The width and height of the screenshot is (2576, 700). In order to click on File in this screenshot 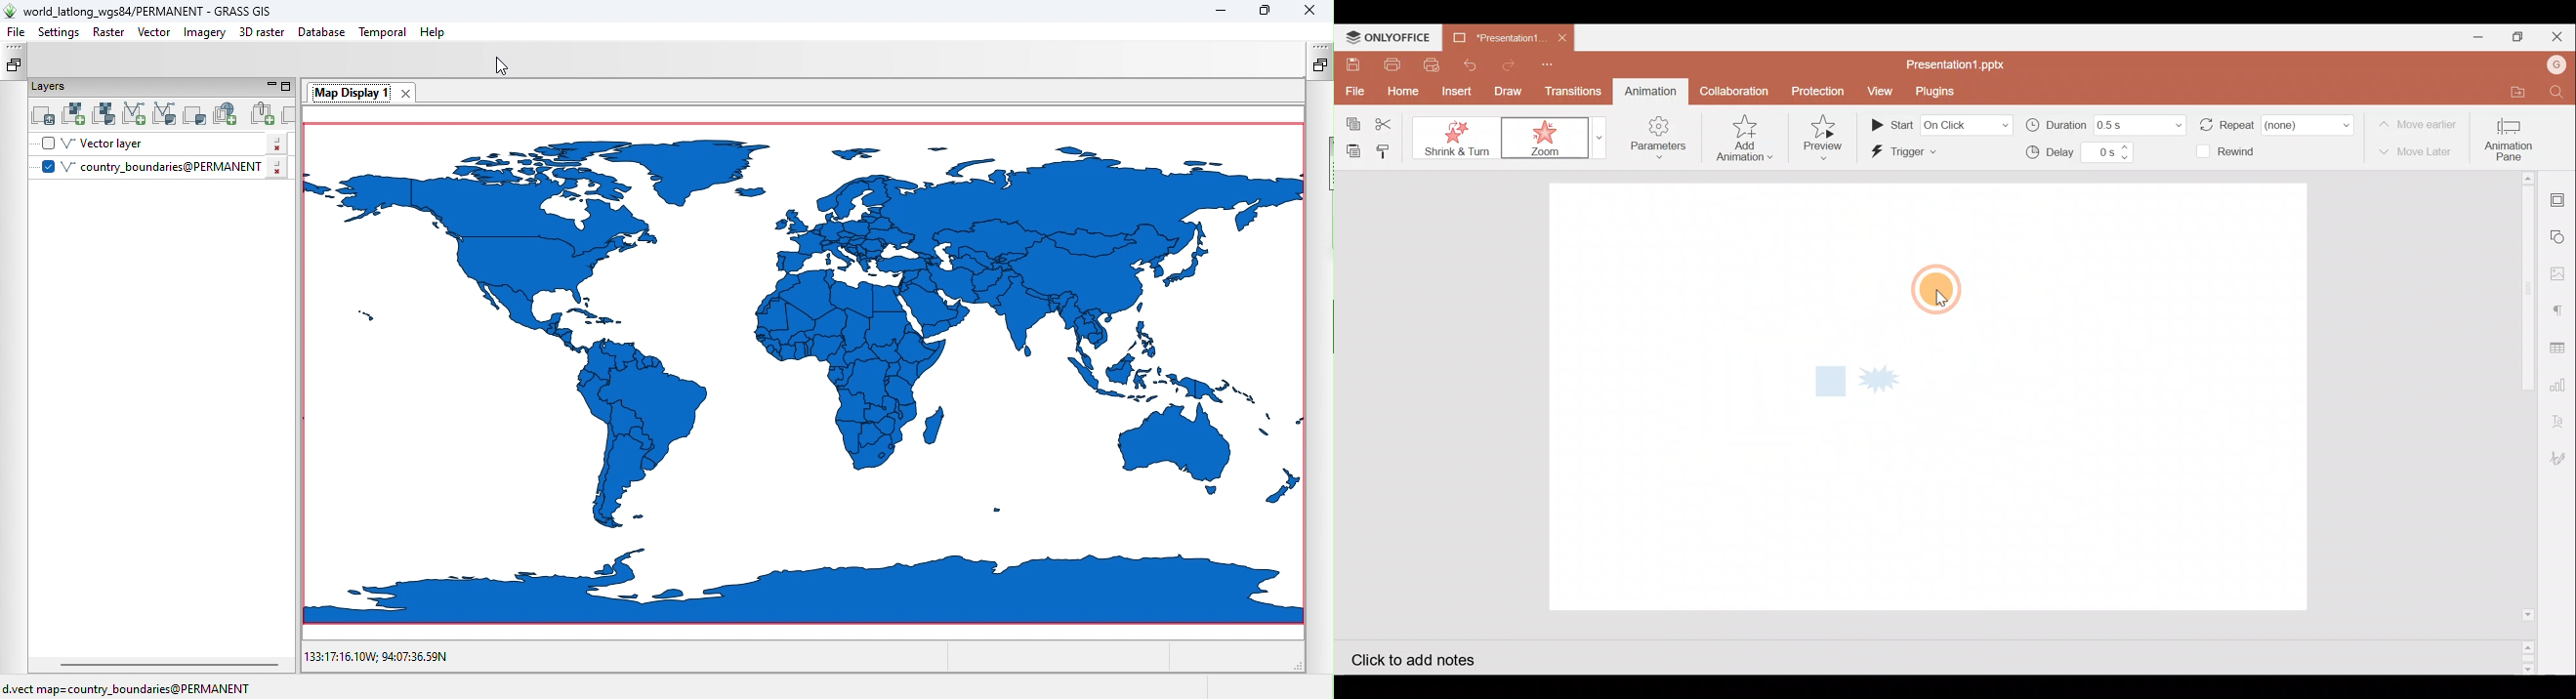, I will do `click(1353, 90)`.